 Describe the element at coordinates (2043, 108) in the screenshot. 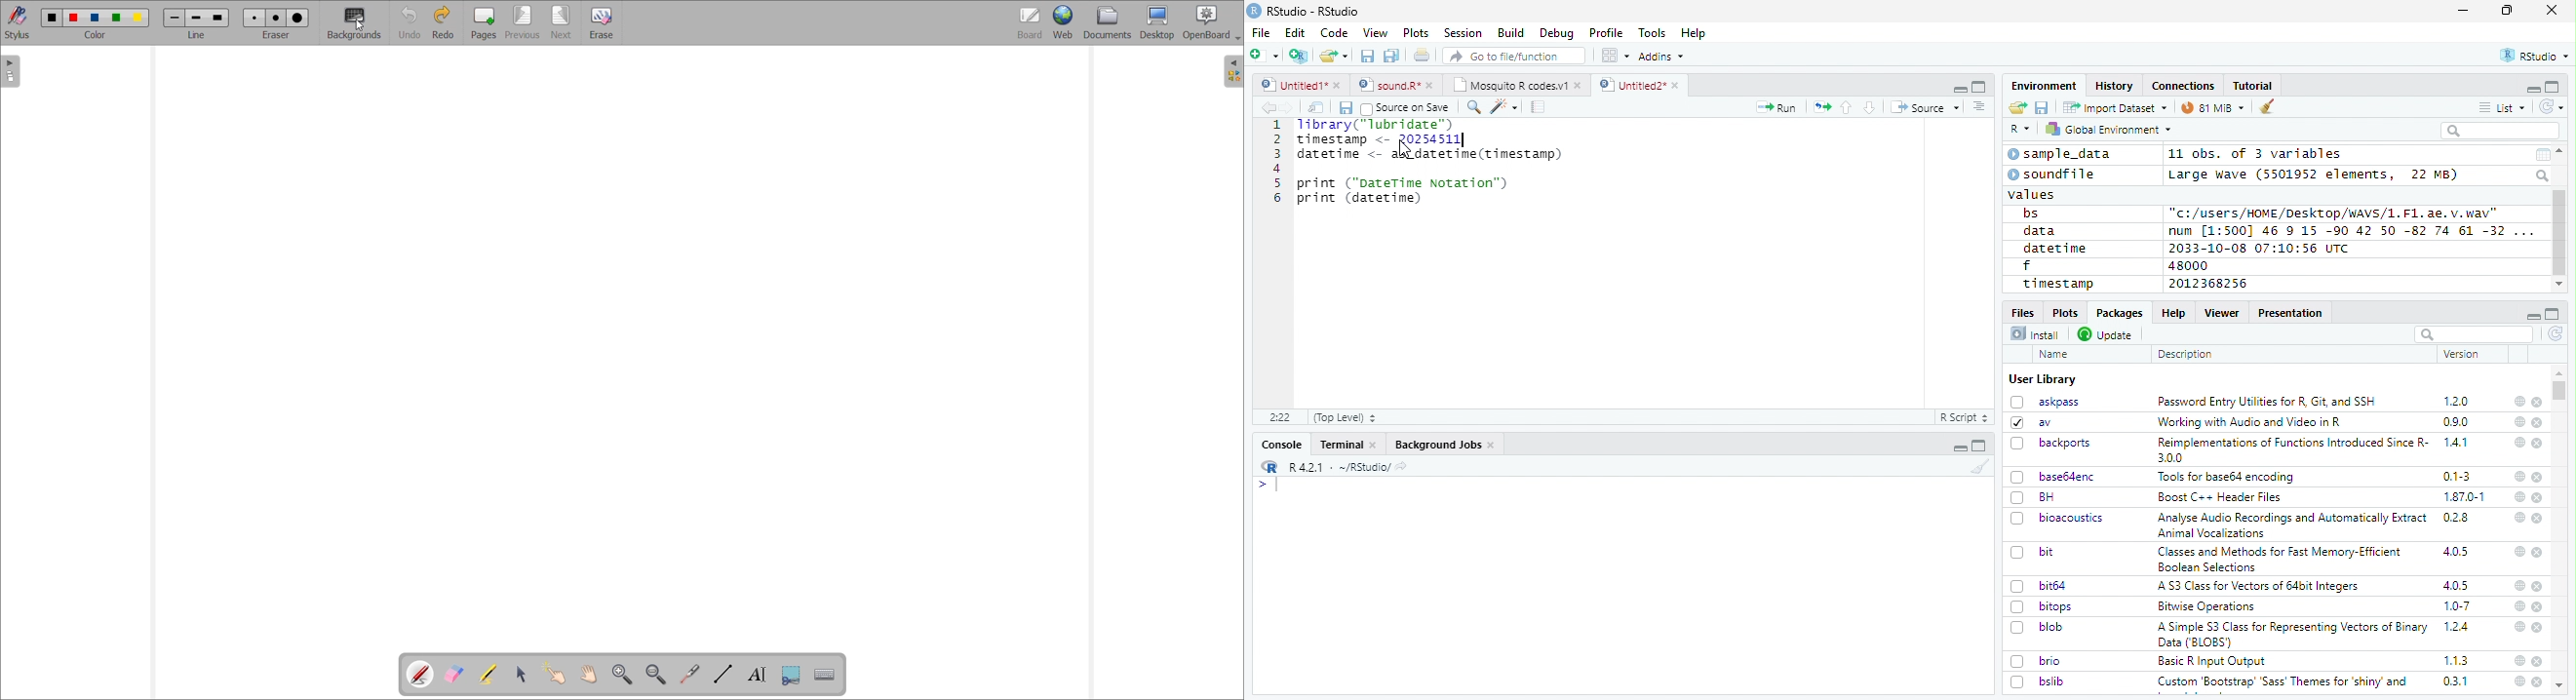

I see `Save` at that location.